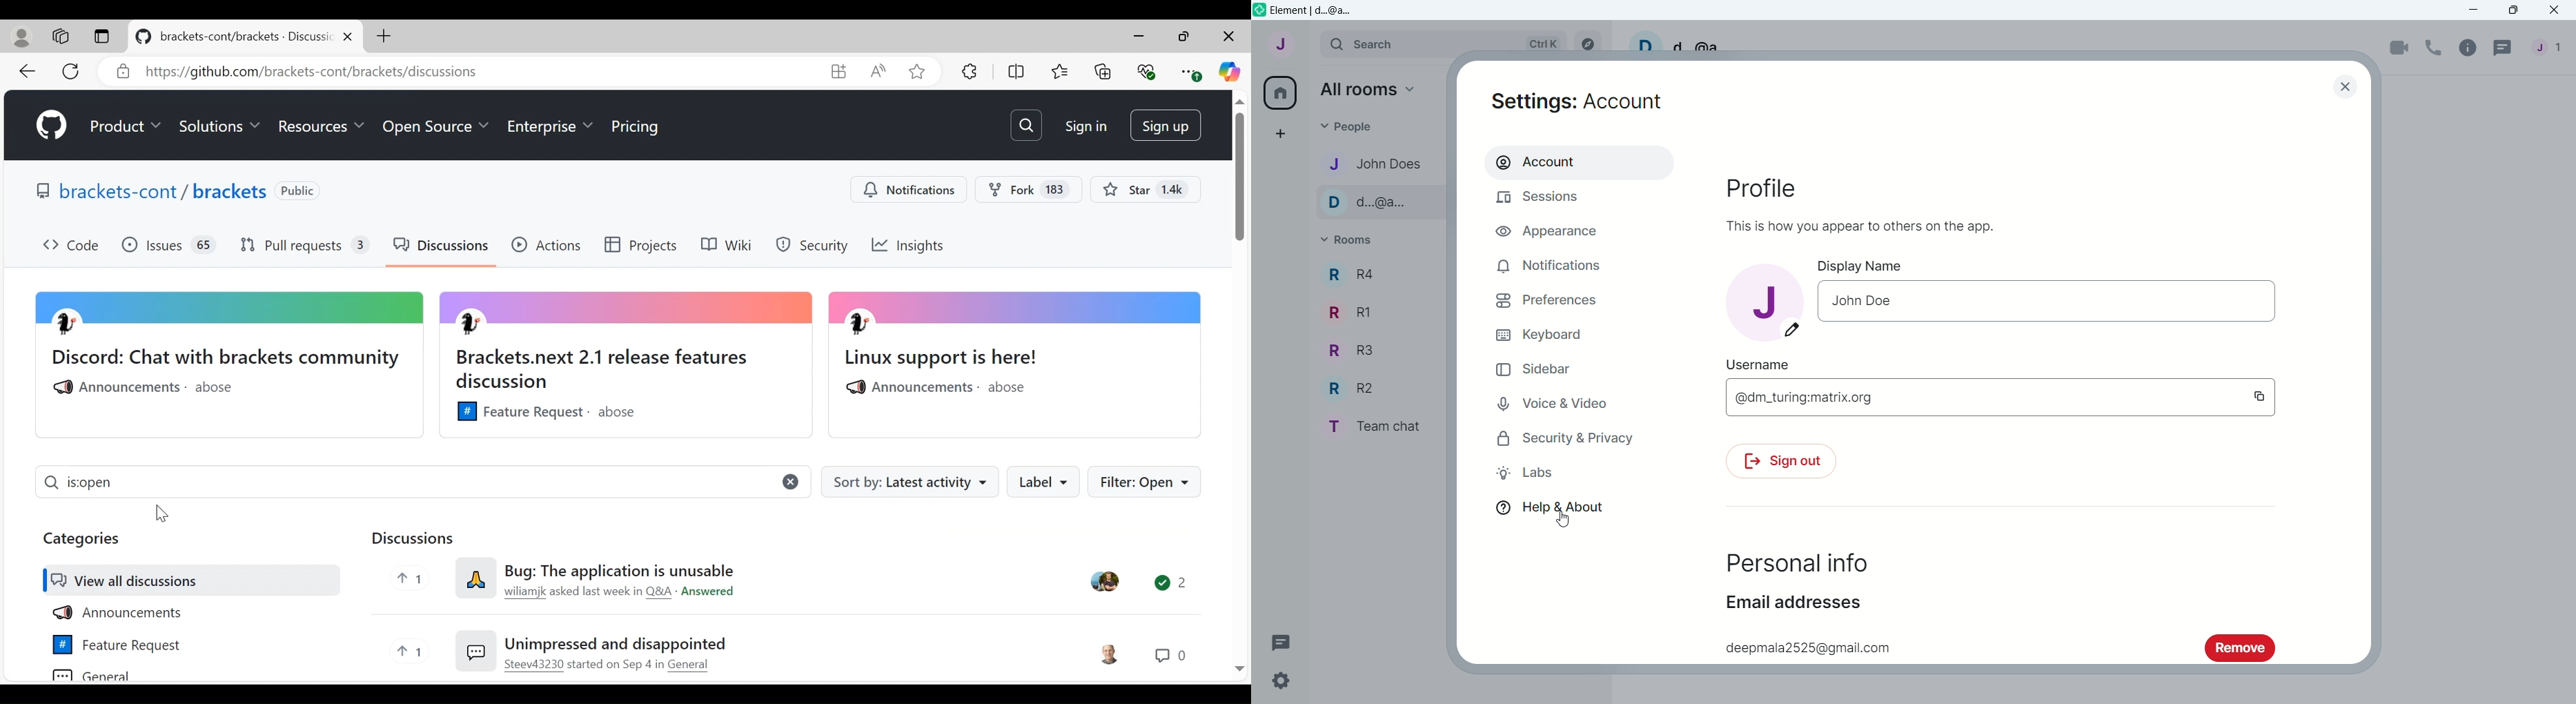 The width and height of the screenshot is (2576, 728). What do you see at coordinates (162, 512) in the screenshot?
I see `Cursor` at bounding box center [162, 512].